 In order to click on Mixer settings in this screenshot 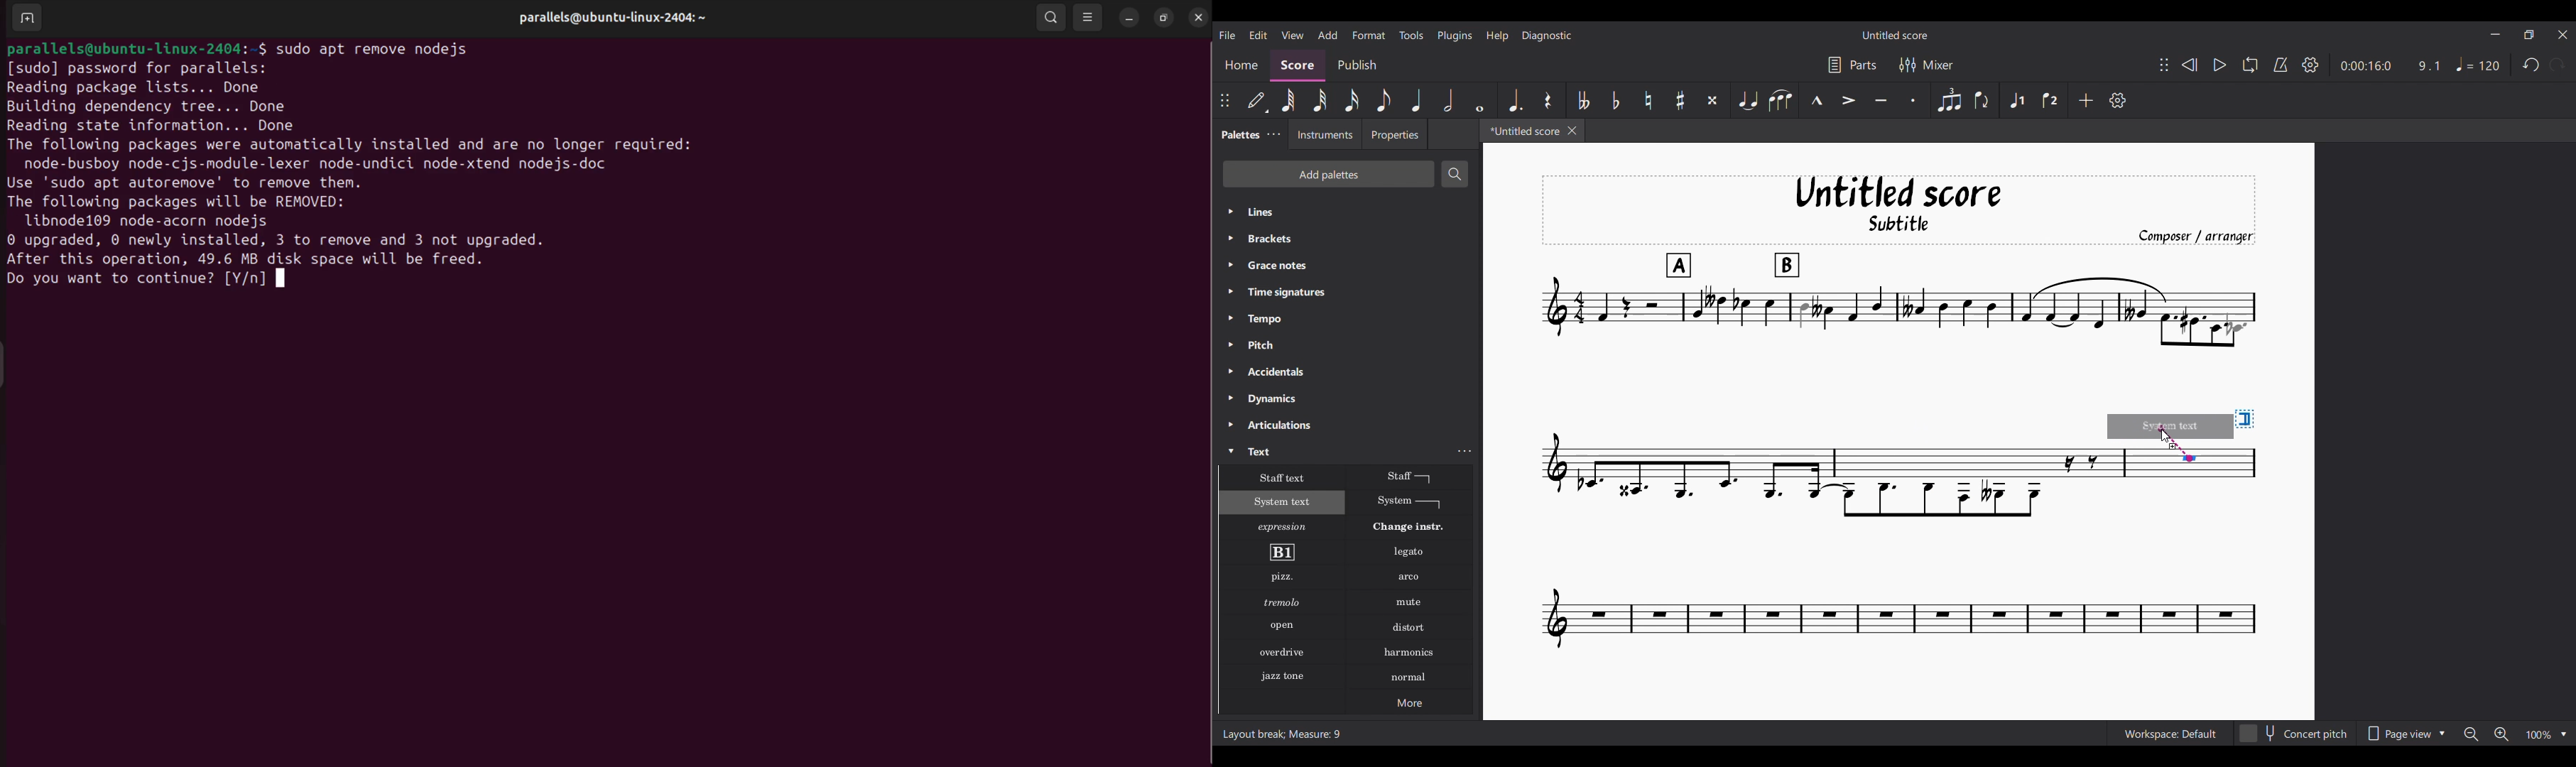, I will do `click(1926, 65)`.